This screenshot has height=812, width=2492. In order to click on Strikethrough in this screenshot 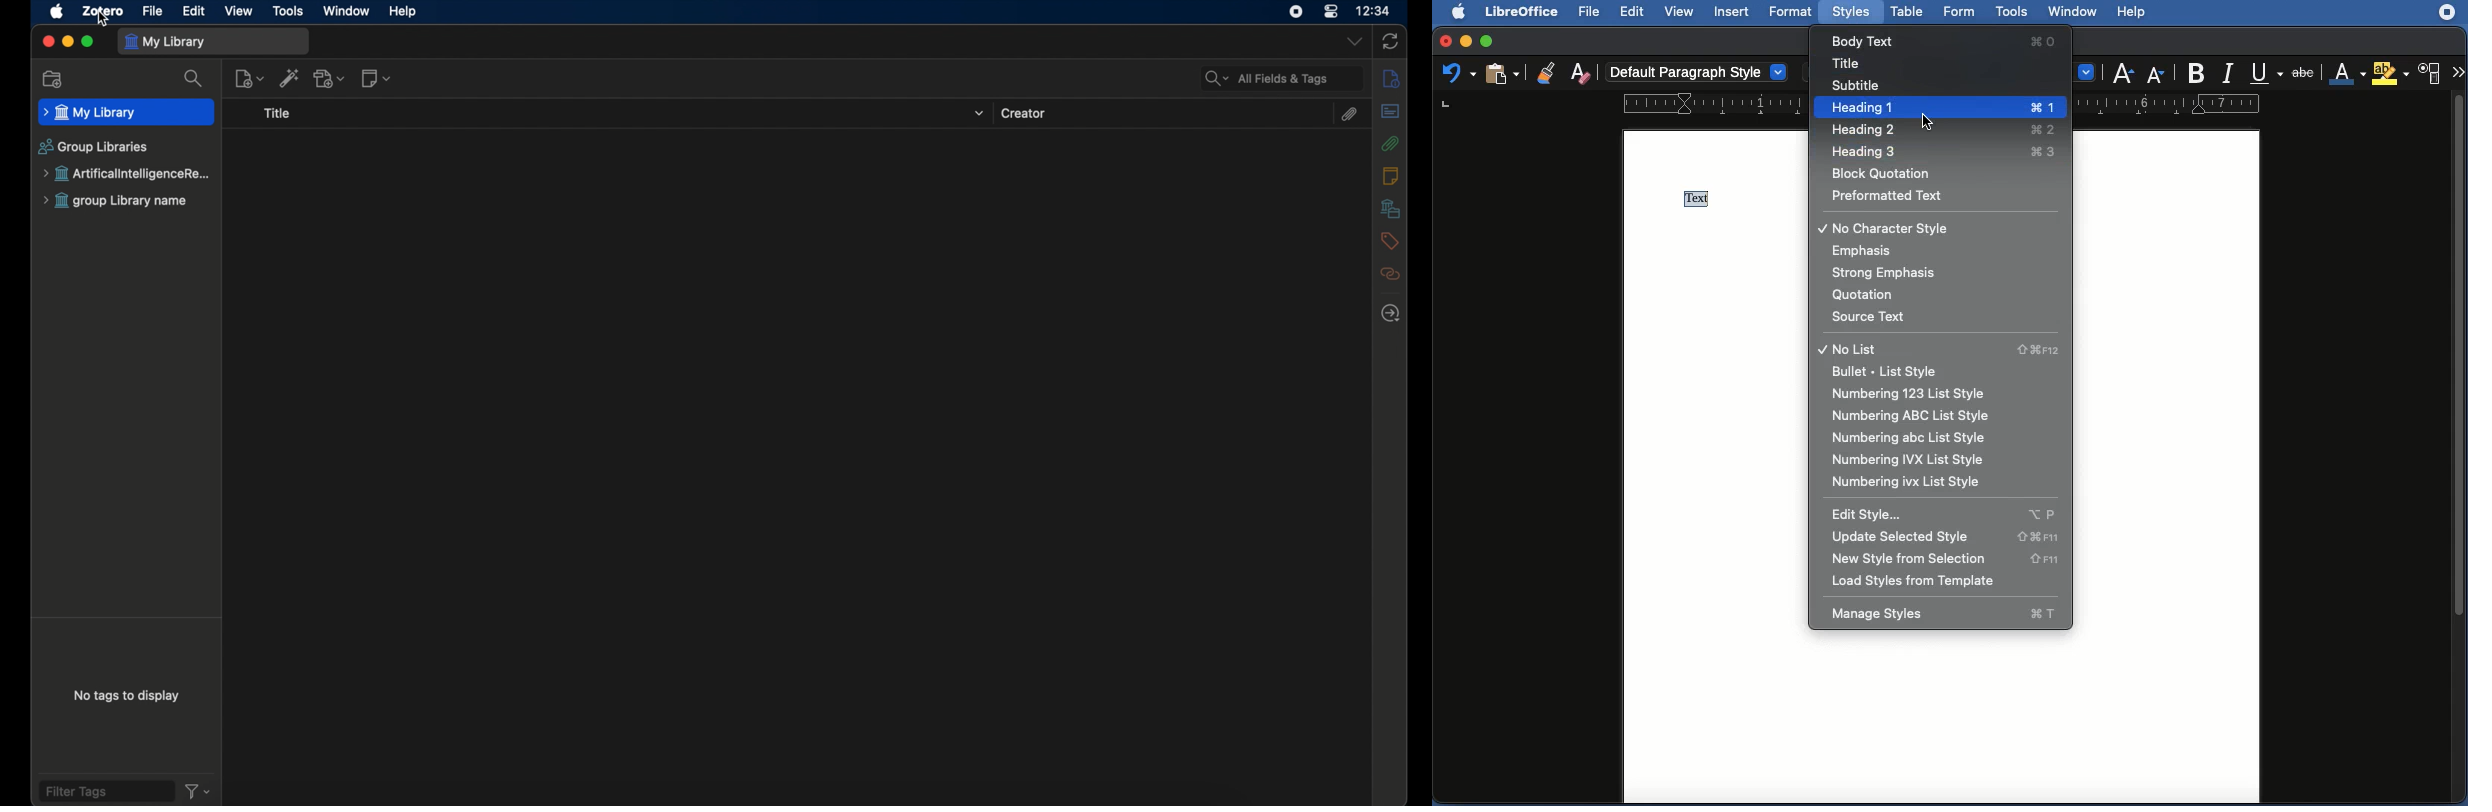, I will do `click(2304, 72)`.